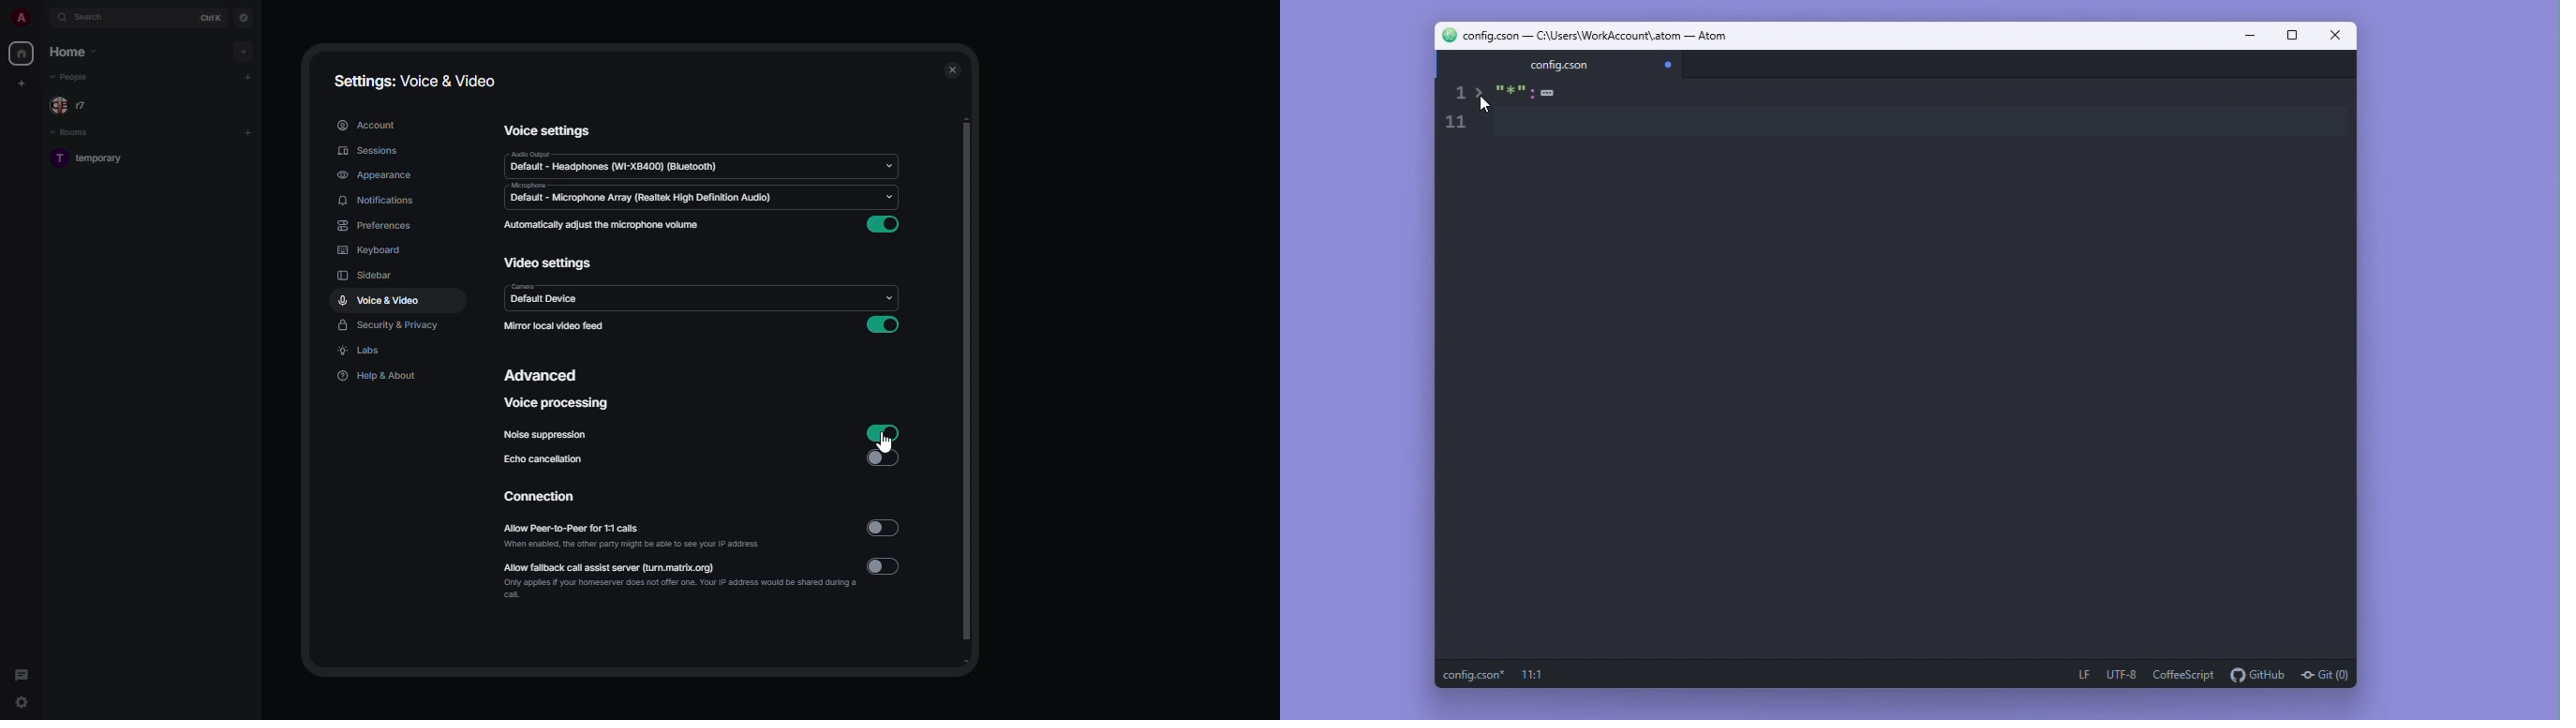  What do you see at coordinates (557, 404) in the screenshot?
I see `voice processing` at bounding box center [557, 404].